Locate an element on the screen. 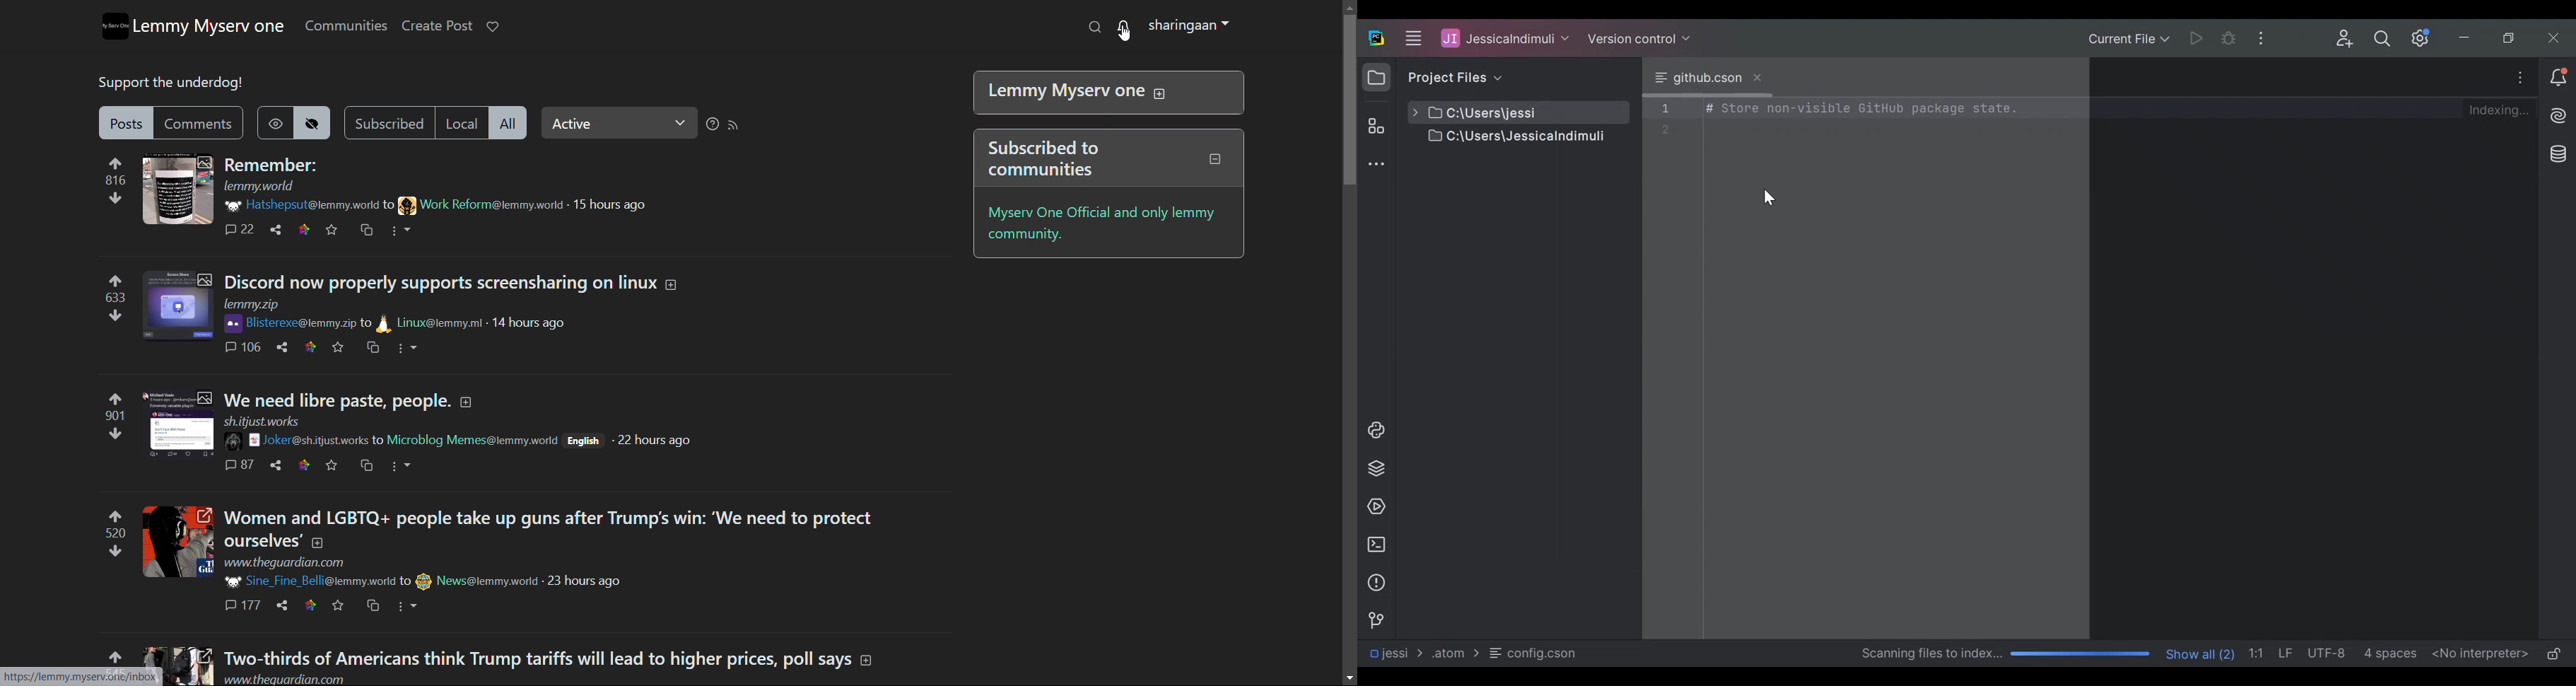 This screenshot has width=2576, height=700. Spaces is located at coordinates (2392, 653).